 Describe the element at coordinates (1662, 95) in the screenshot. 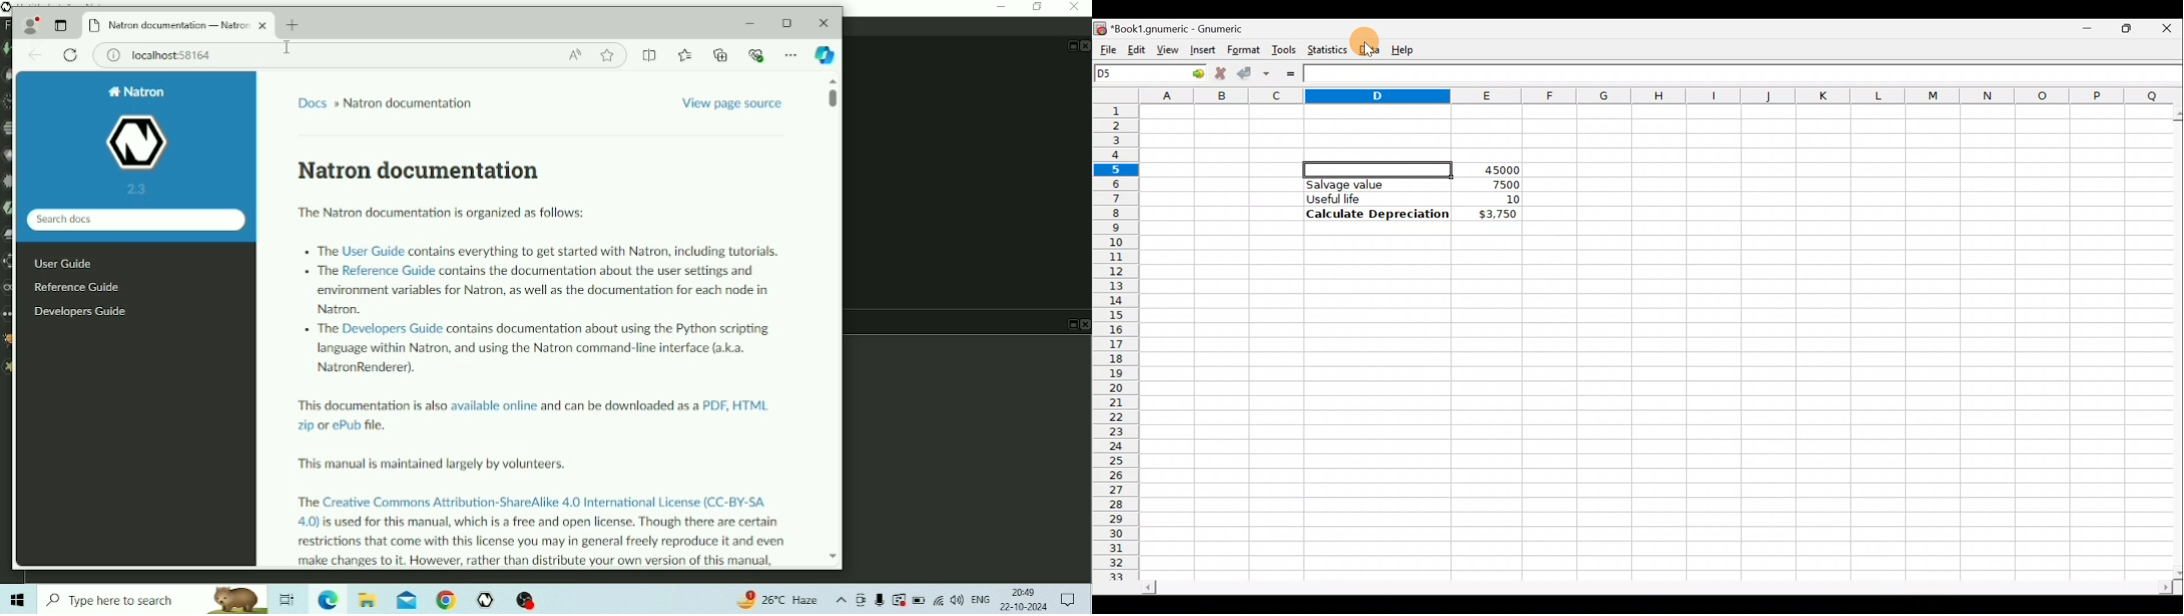

I see `Columns` at that location.